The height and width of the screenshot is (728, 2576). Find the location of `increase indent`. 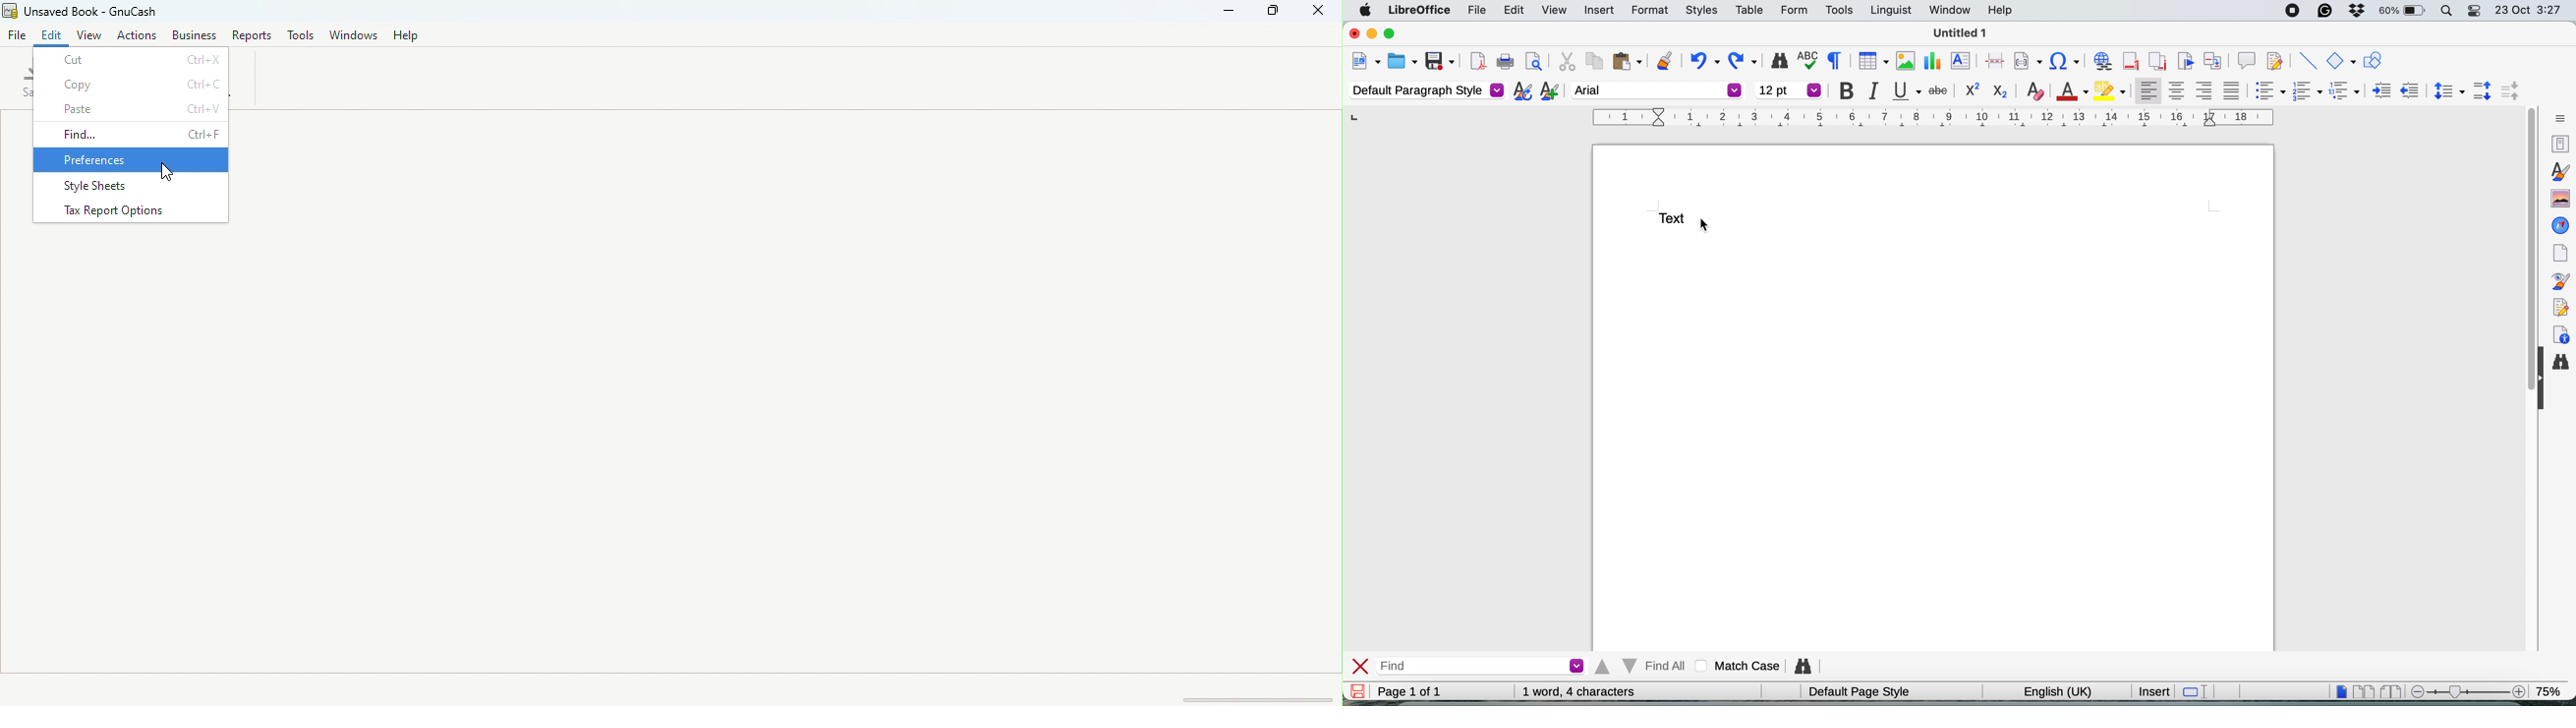

increase indent is located at coordinates (2377, 91).